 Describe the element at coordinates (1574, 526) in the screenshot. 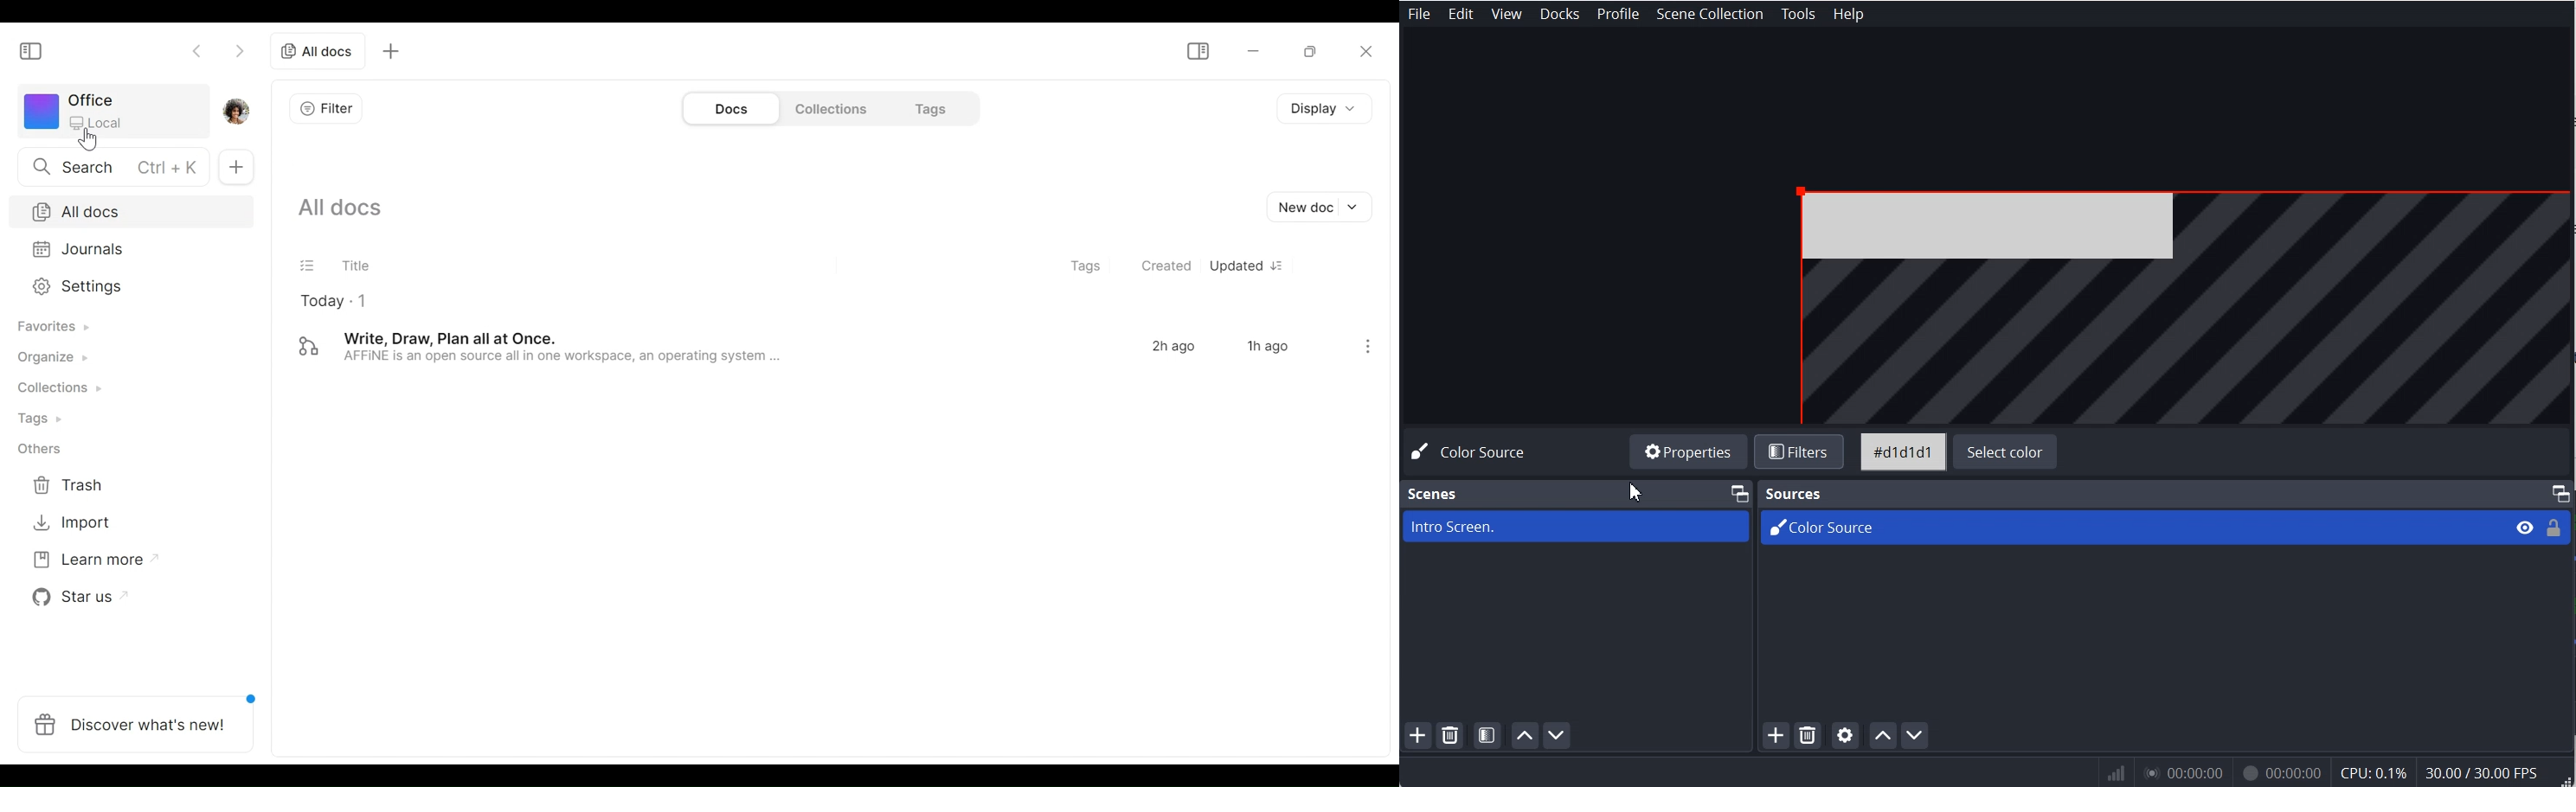

I see `Intro Screen ` at that location.